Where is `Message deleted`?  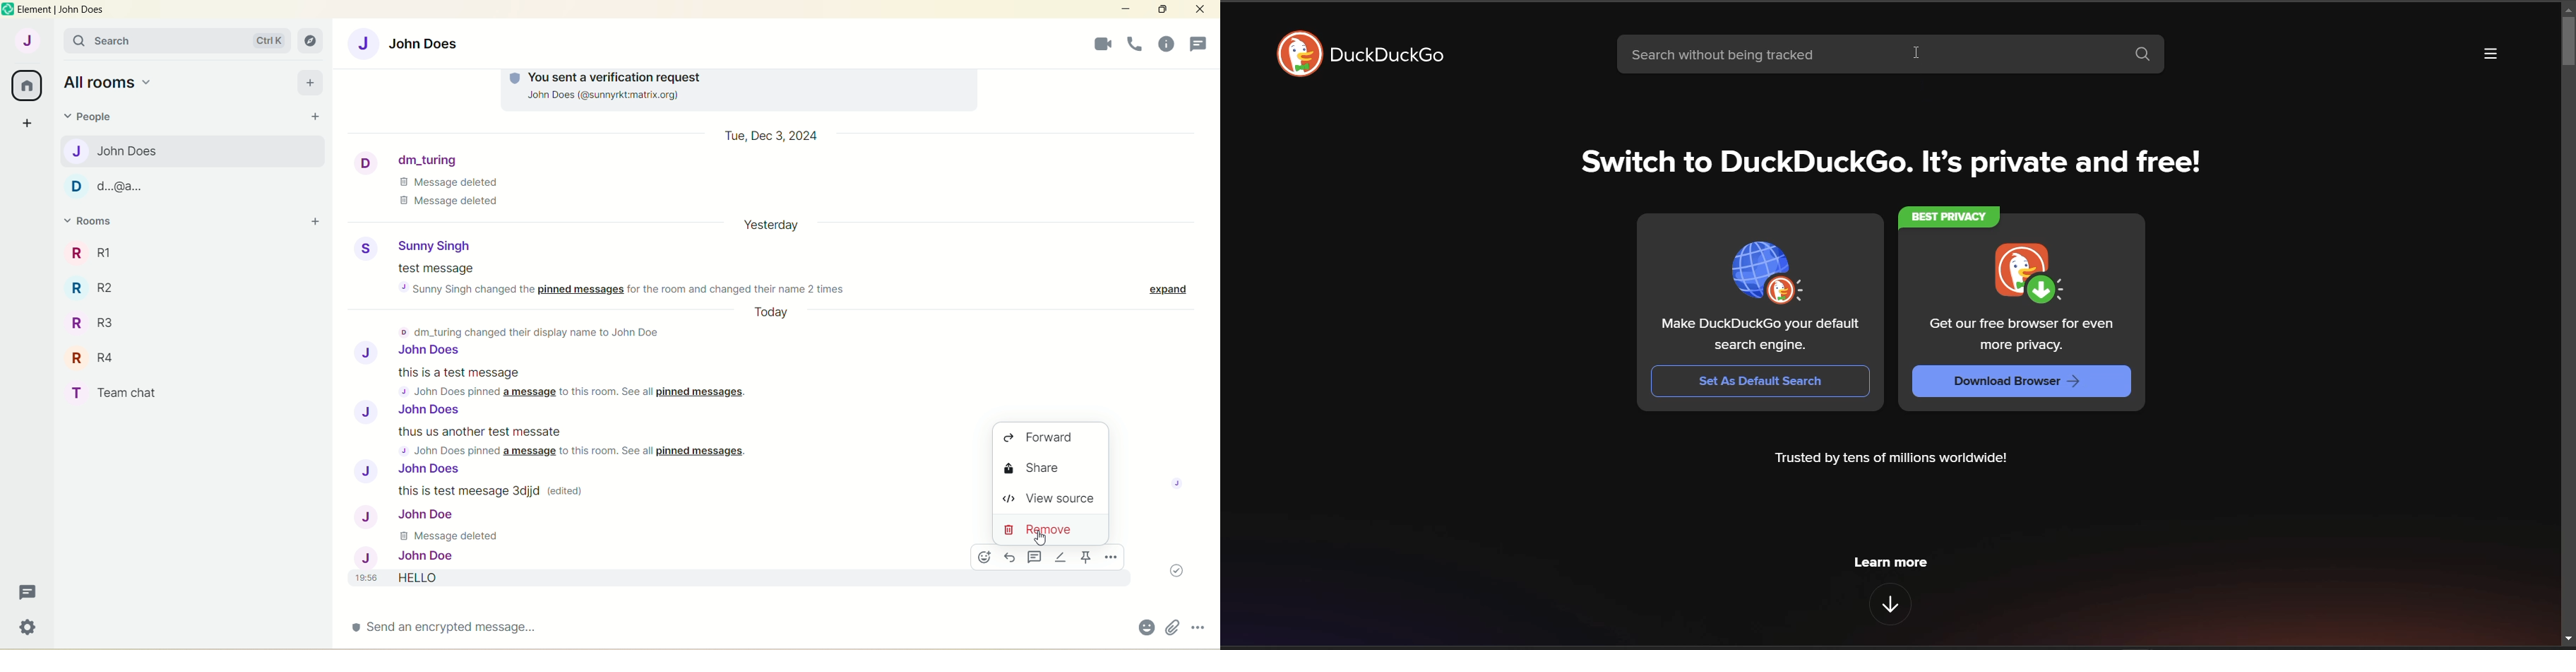 Message deleted is located at coordinates (455, 537).